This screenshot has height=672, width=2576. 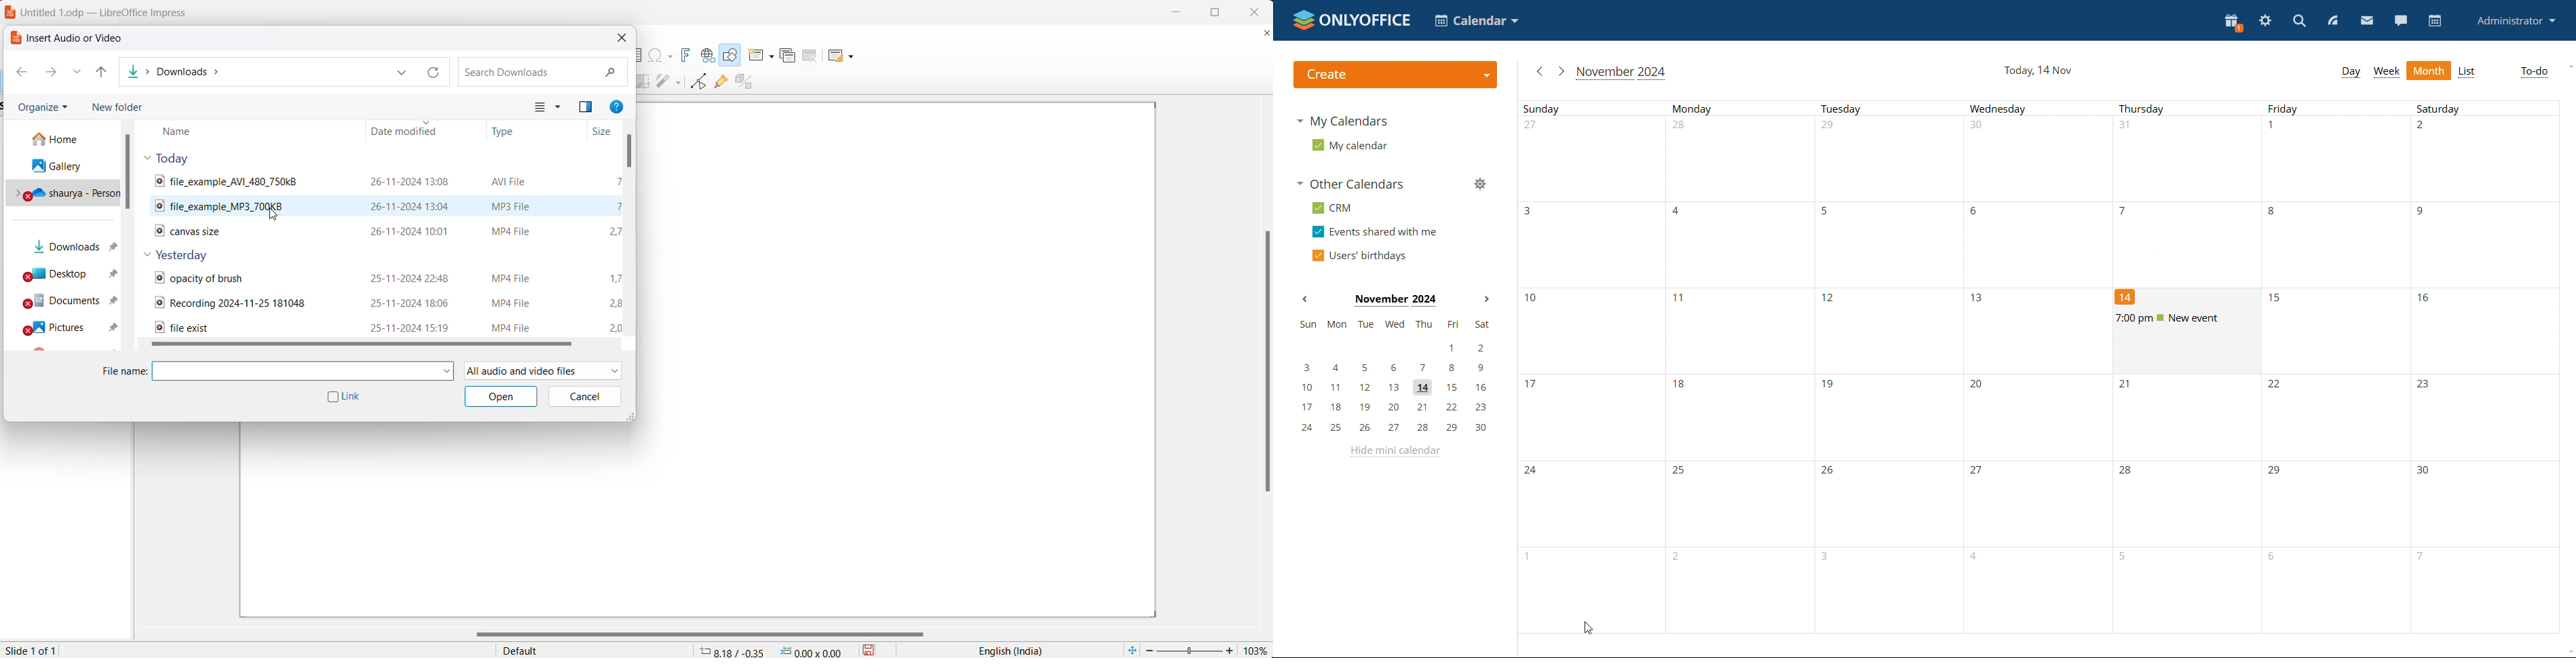 What do you see at coordinates (275, 216) in the screenshot?
I see `cursor` at bounding box center [275, 216].